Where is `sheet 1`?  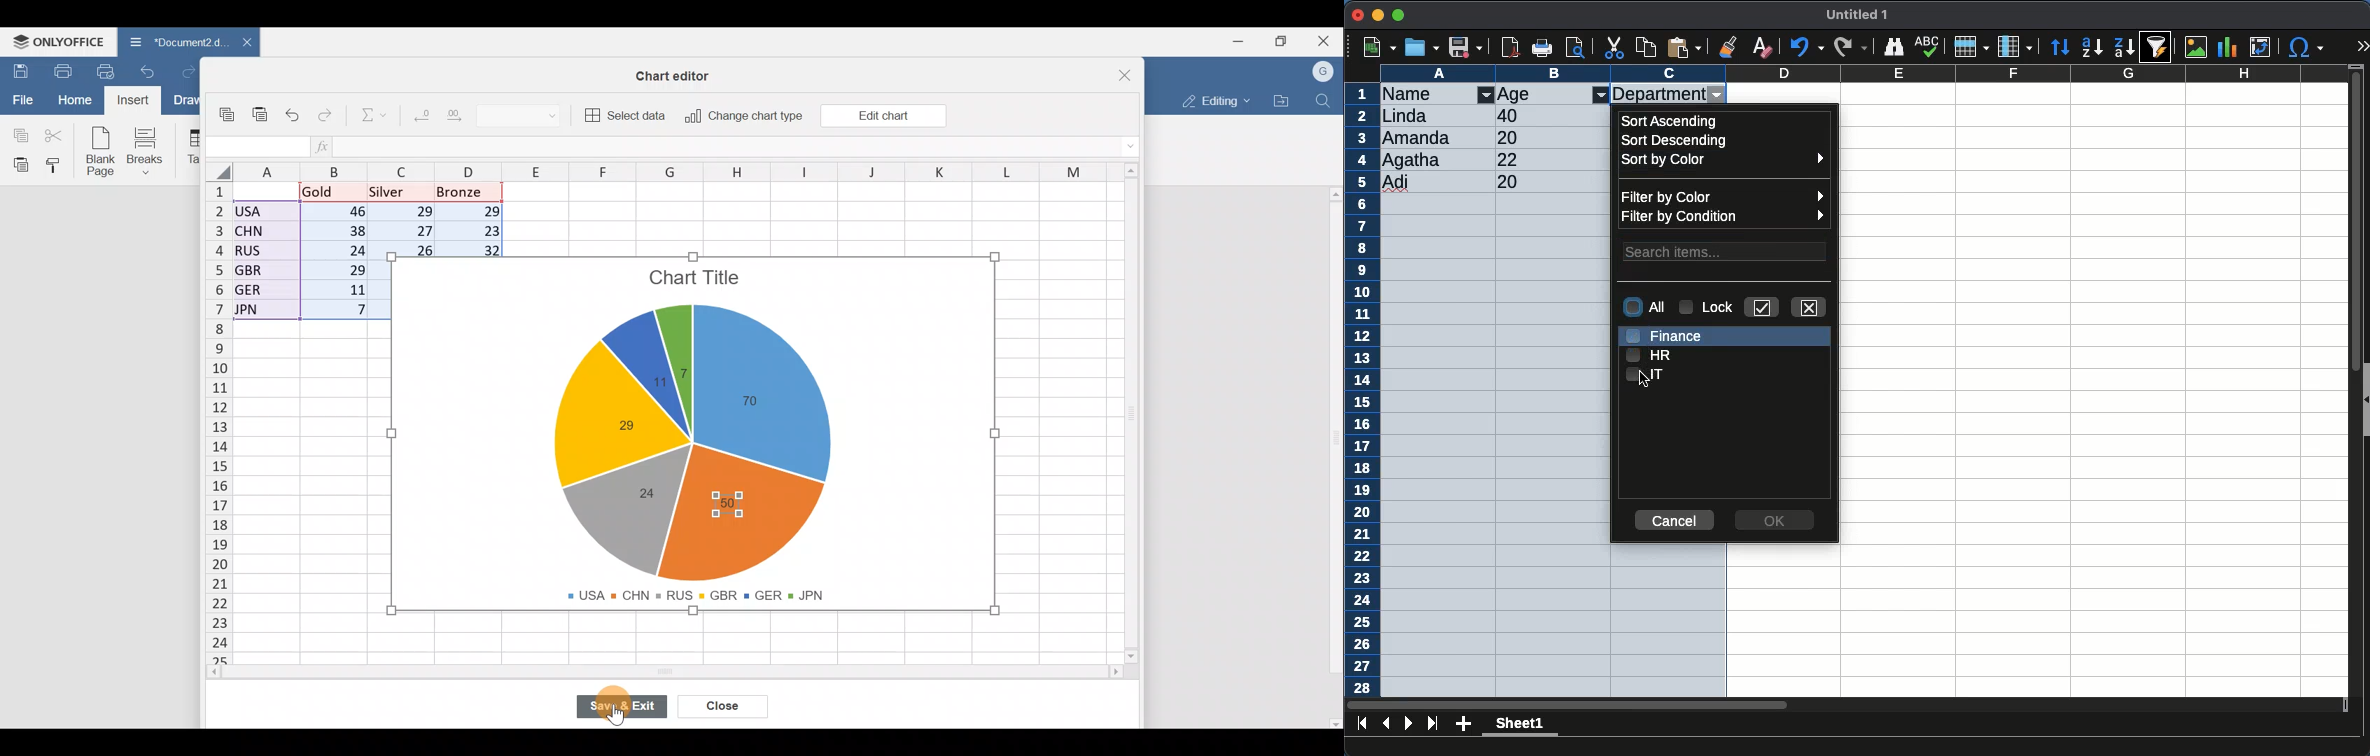 sheet 1 is located at coordinates (1521, 726).